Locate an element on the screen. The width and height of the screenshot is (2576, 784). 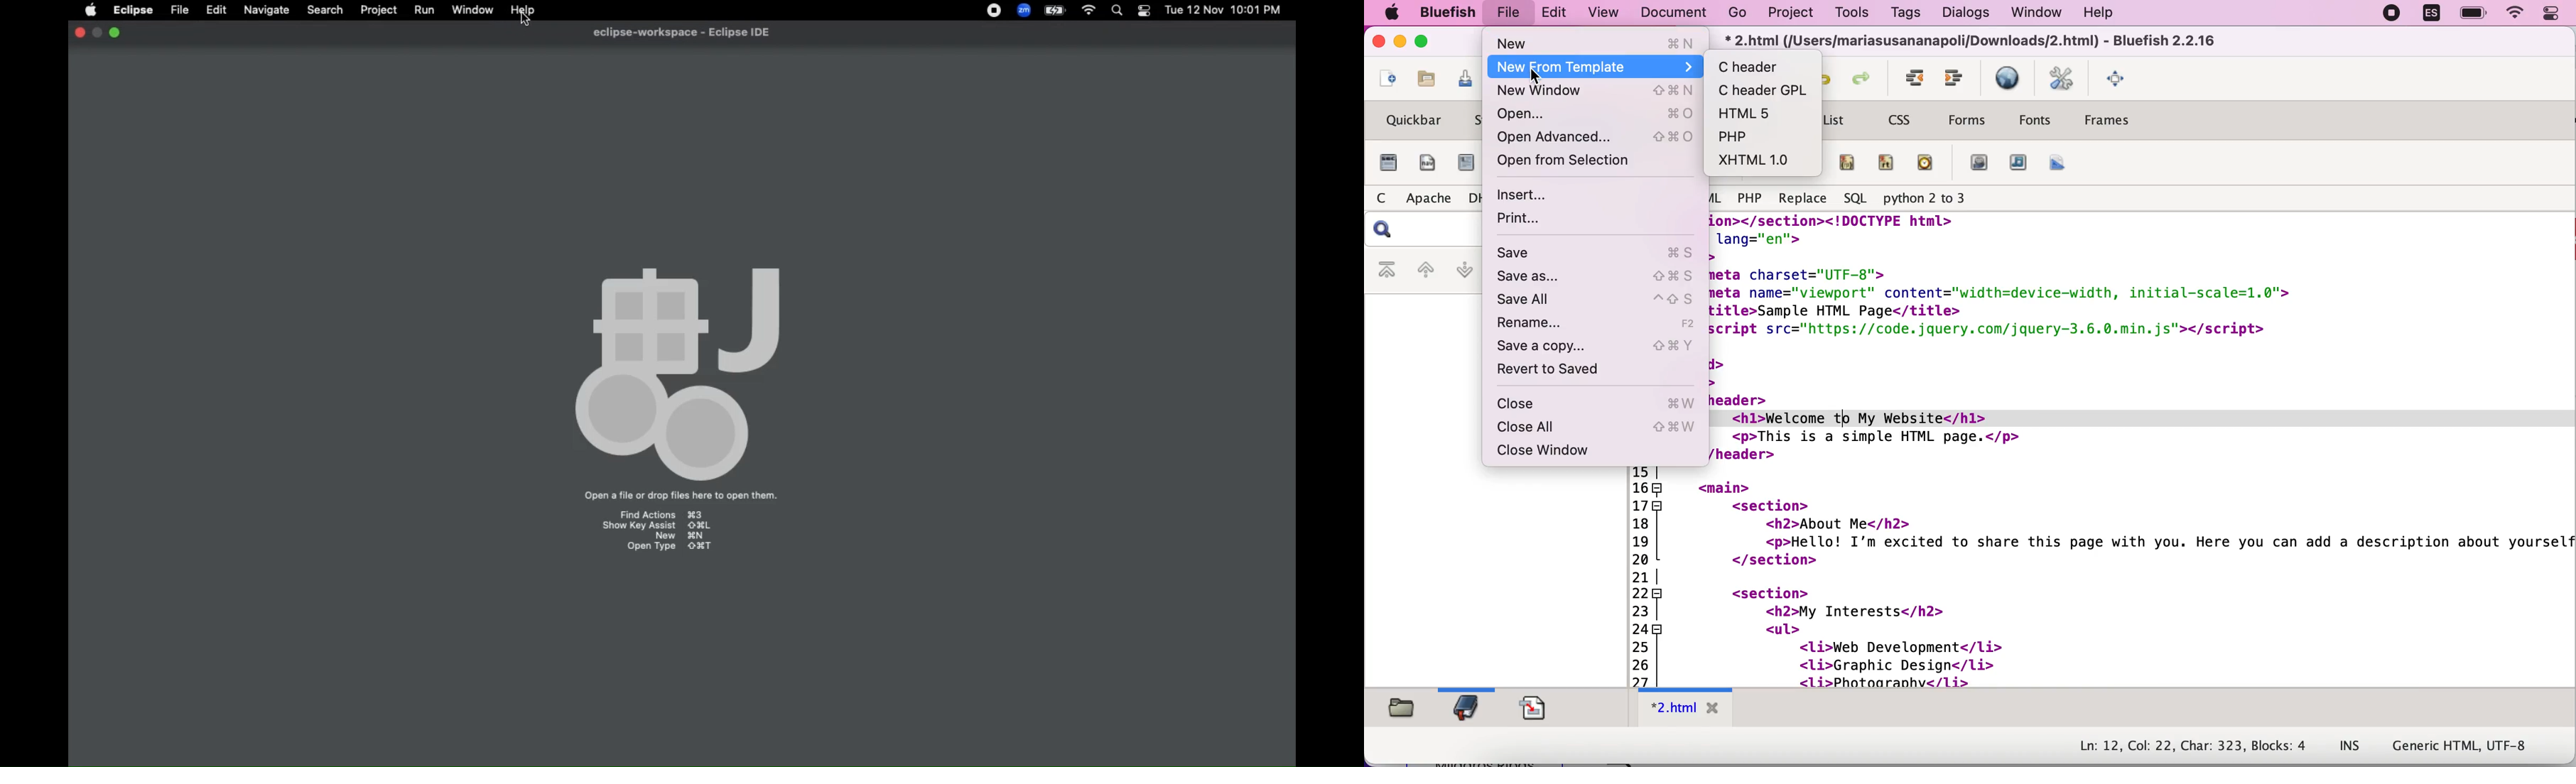
code to speed up workflow is located at coordinates (2143, 450).